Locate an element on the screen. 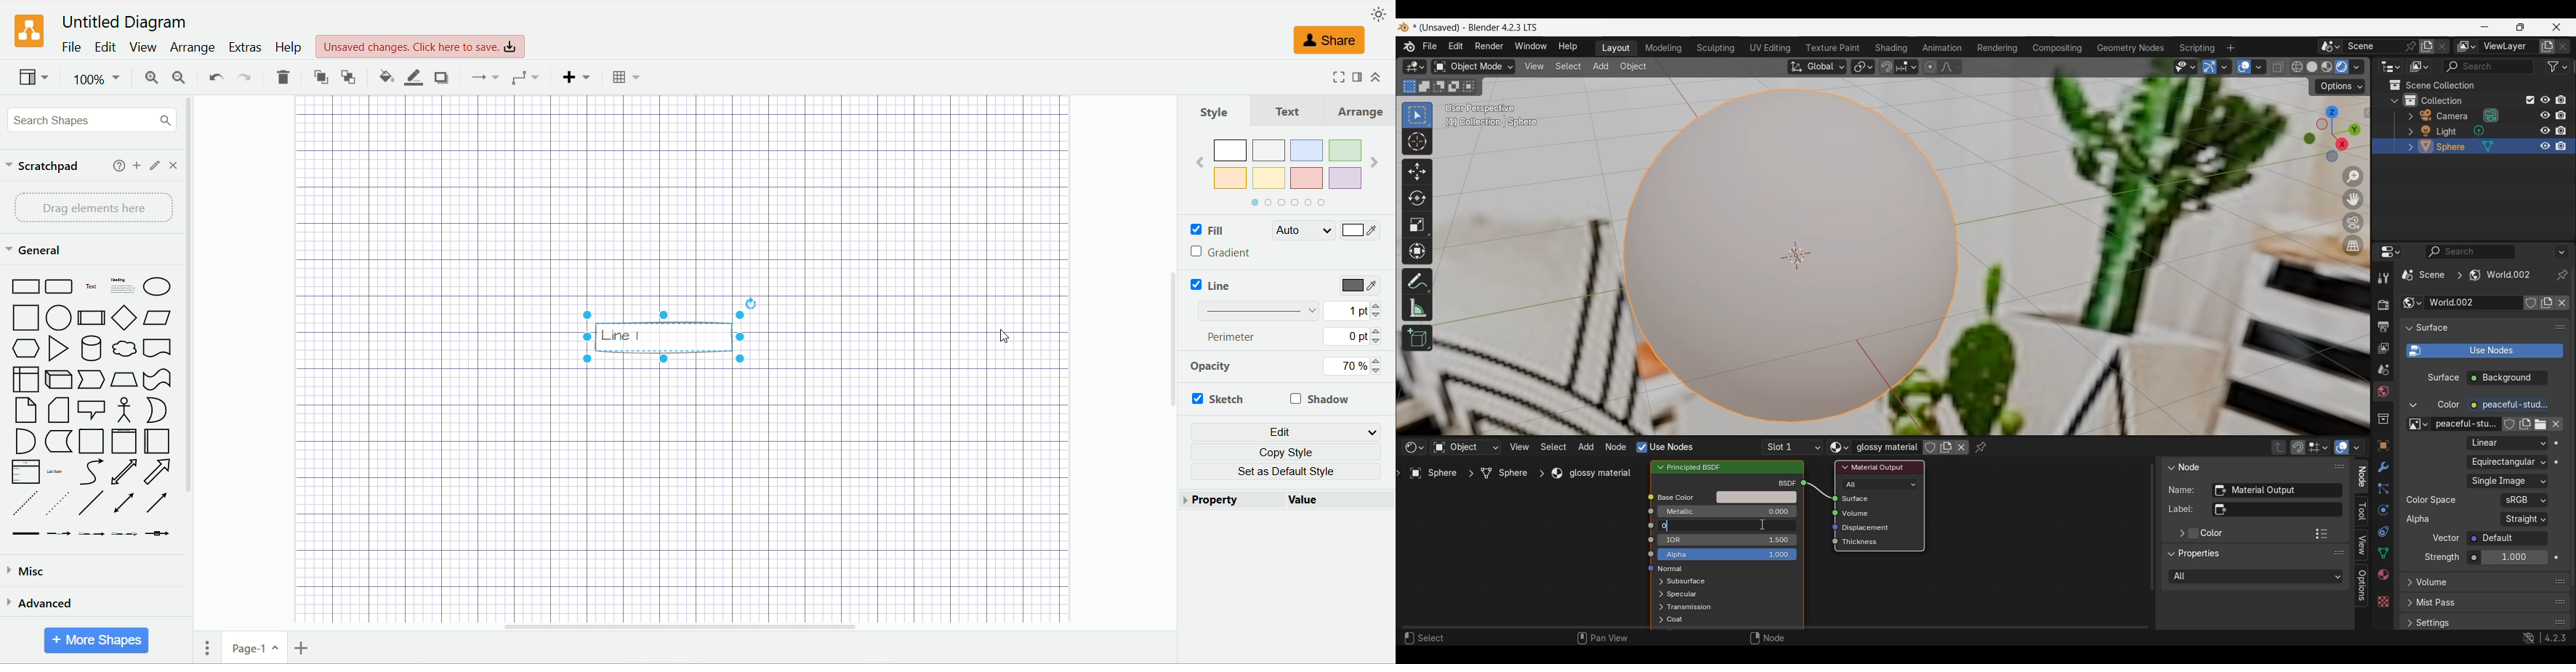 The width and height of the screenshot is (2576, 672). Fake user is located at coordinates (2531, 302).